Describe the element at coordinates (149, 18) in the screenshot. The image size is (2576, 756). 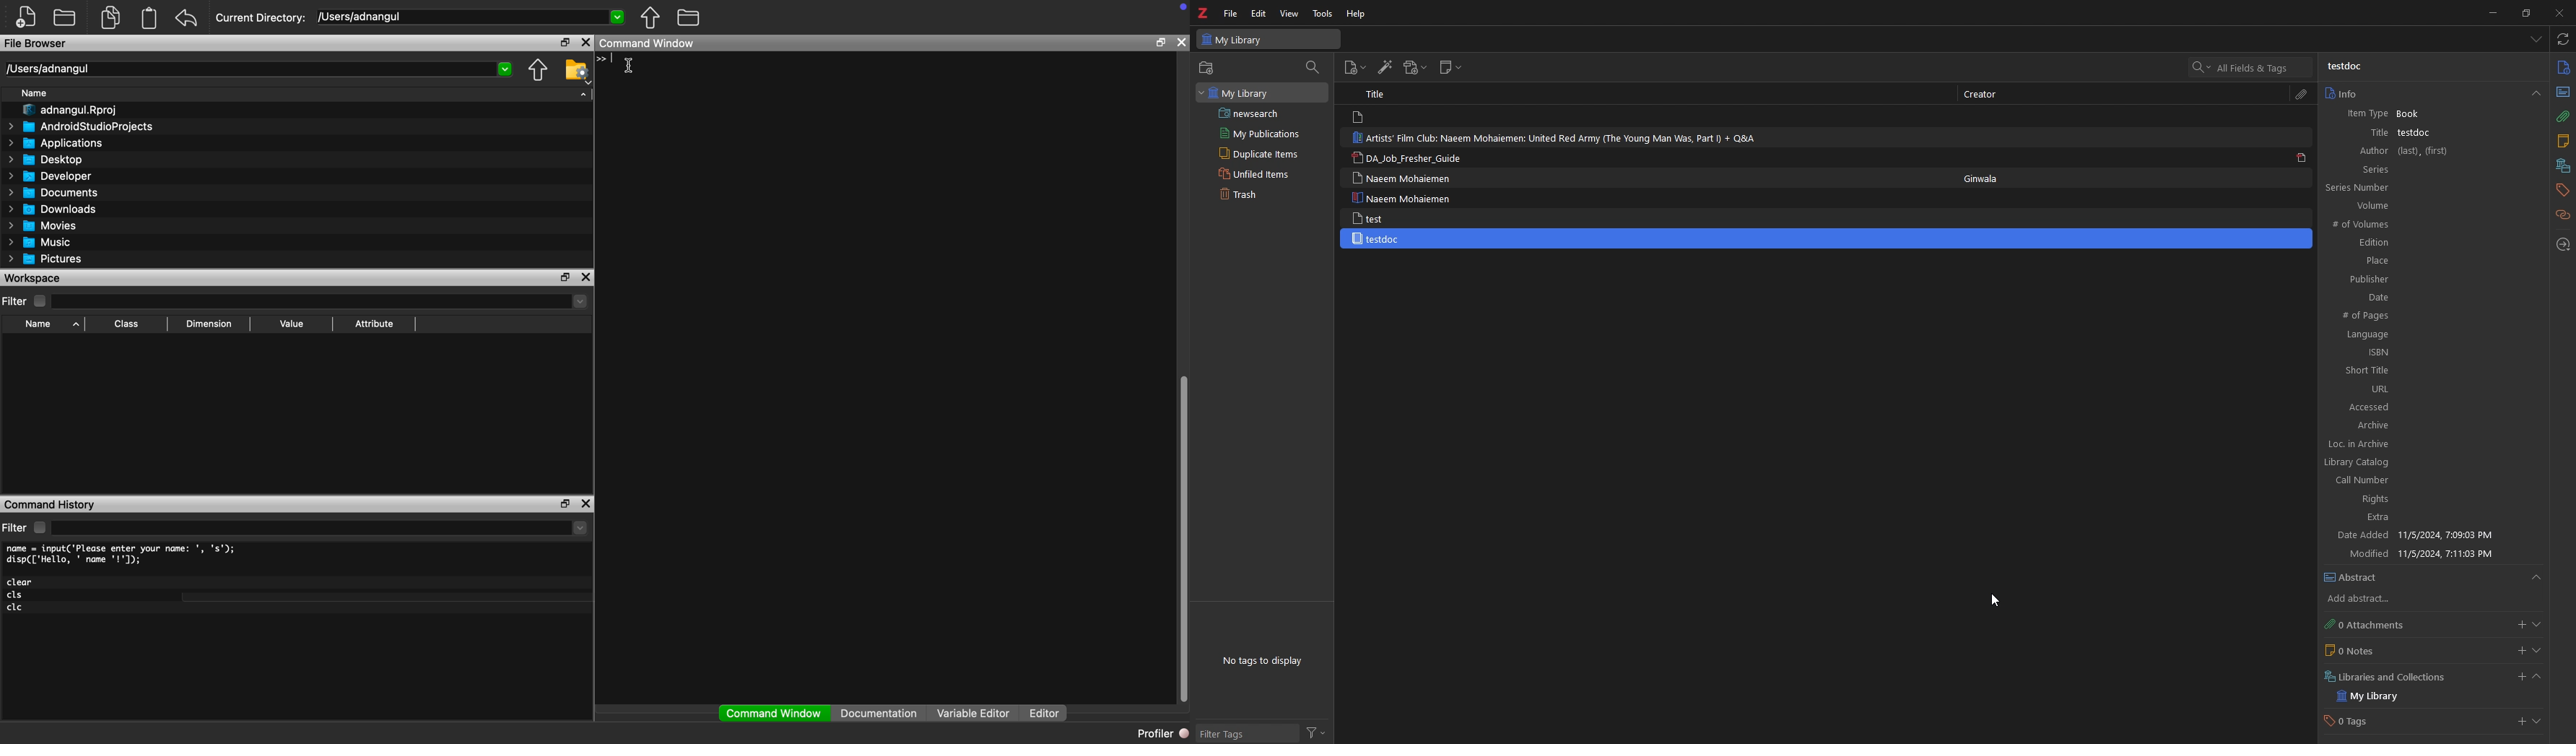
I see `clipboard` at that location.